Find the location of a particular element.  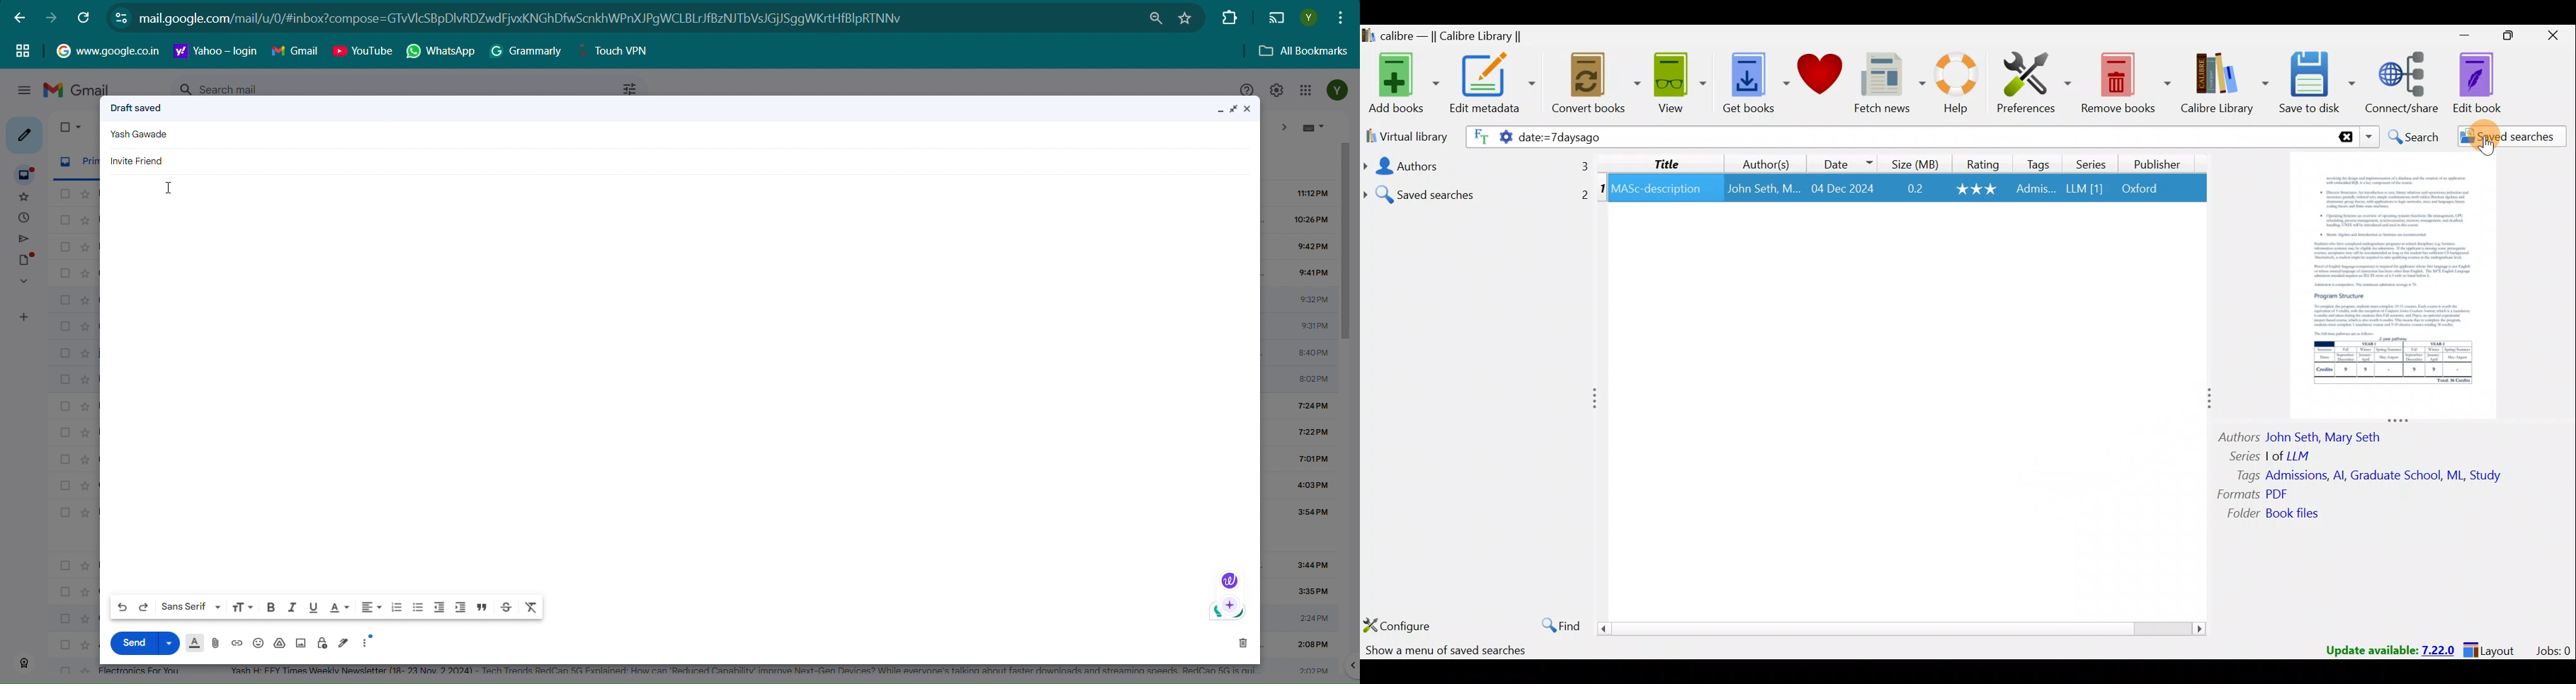

Add books is located at coordinates (1401, 81).